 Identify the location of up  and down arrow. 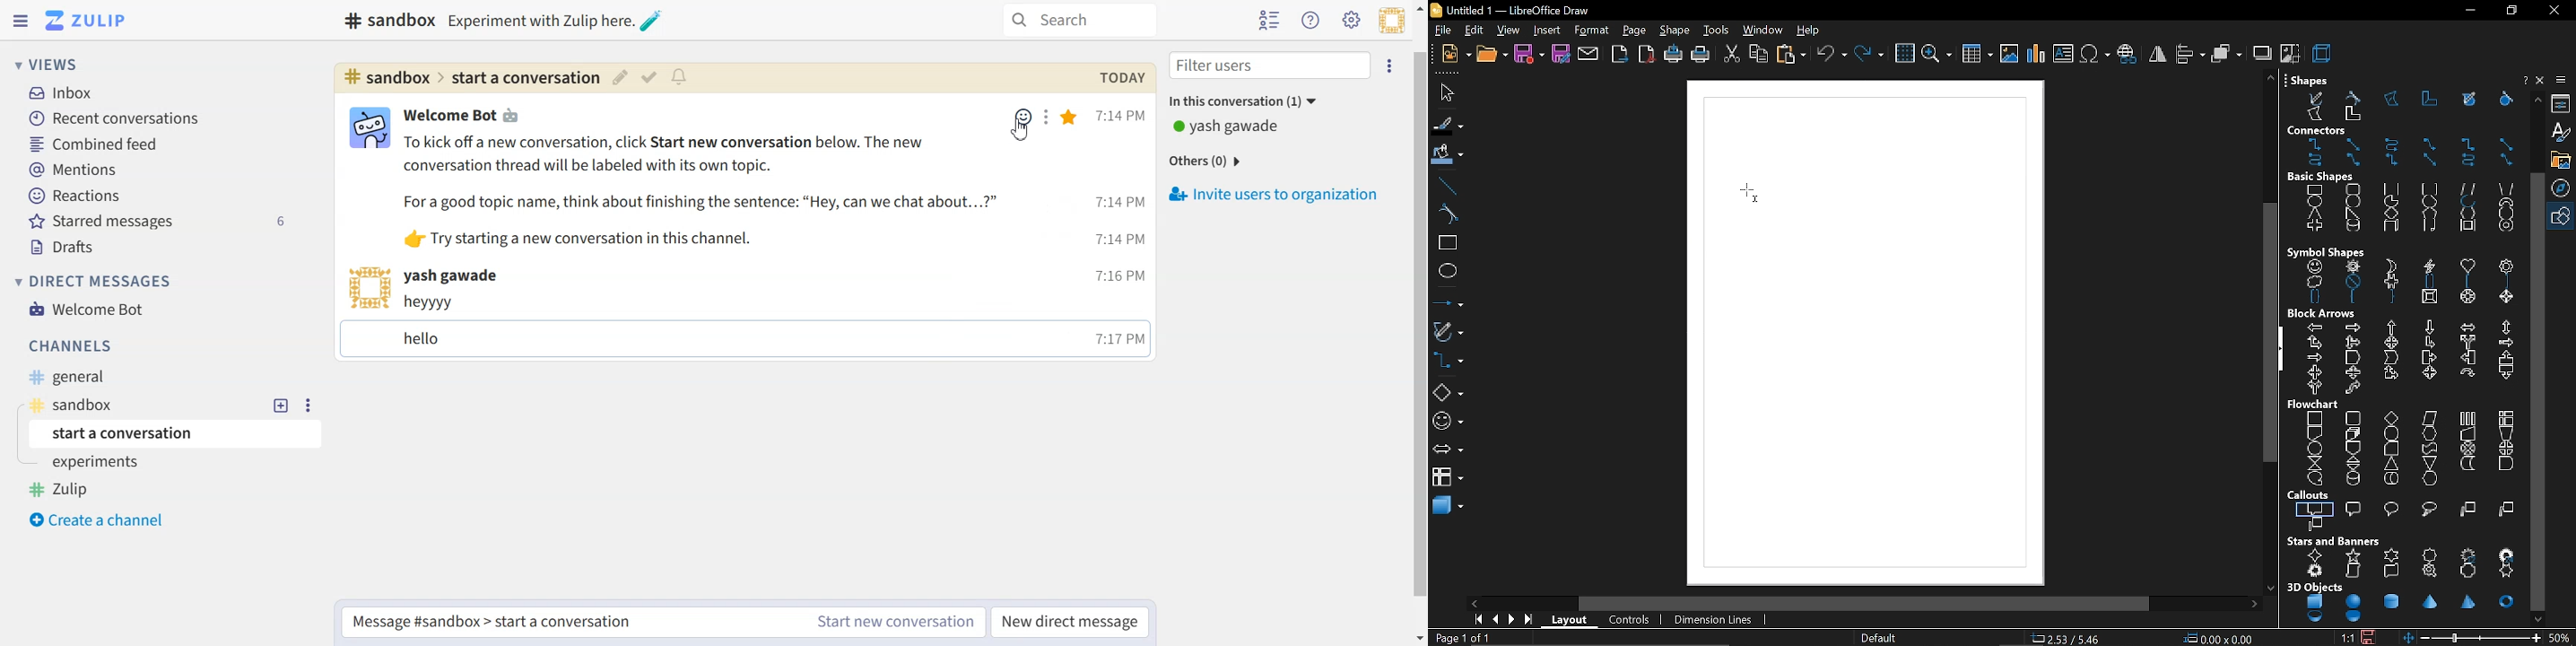
(2504, 327).